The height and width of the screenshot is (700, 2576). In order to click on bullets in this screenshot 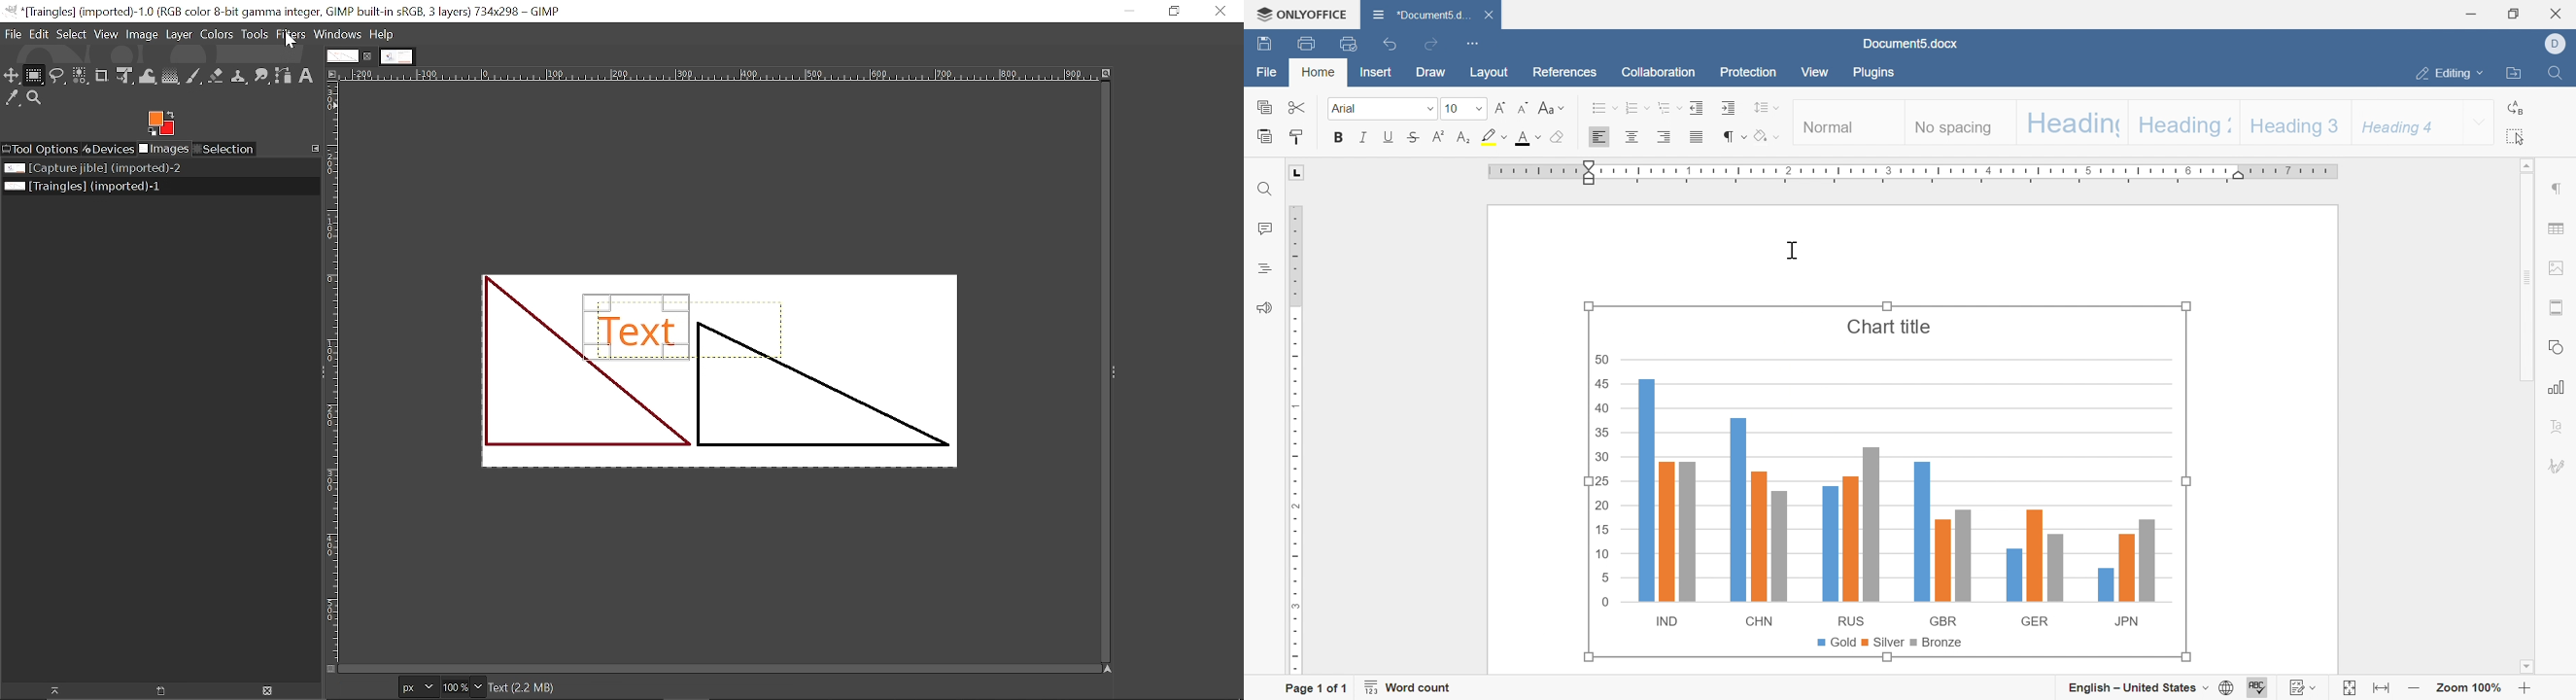, I will do `click(1605, 108)`.